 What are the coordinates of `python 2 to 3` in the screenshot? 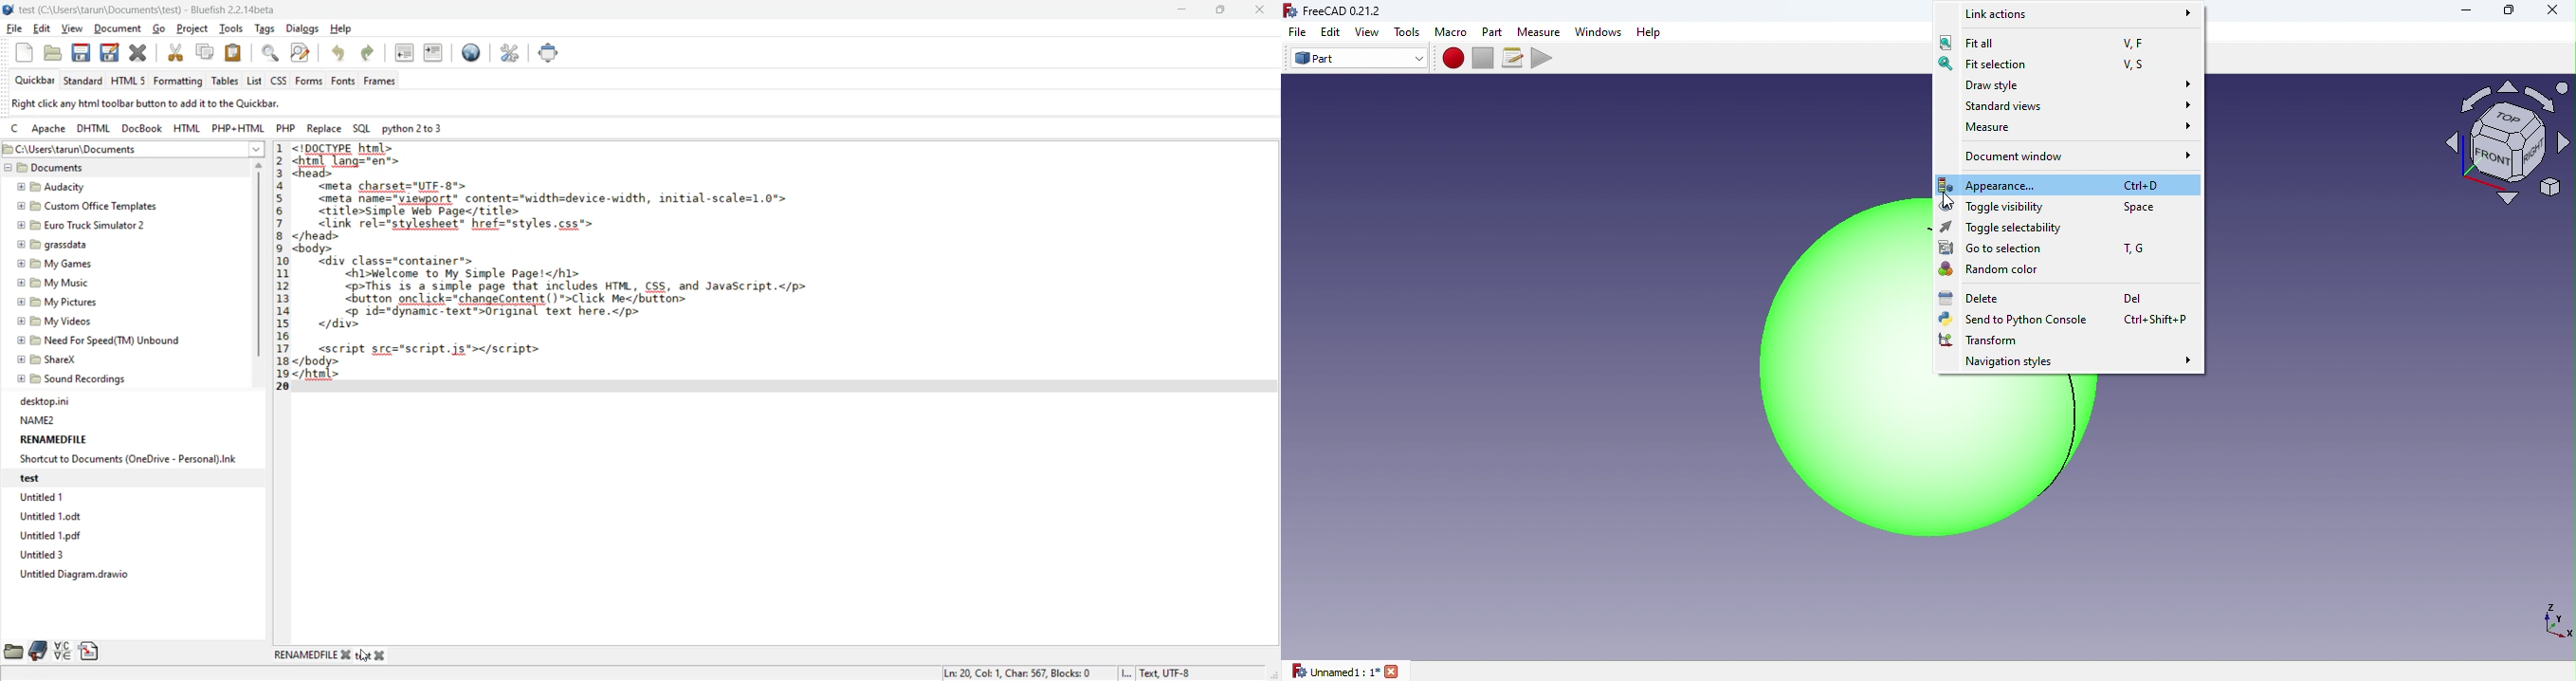 It's located at (418, 131).